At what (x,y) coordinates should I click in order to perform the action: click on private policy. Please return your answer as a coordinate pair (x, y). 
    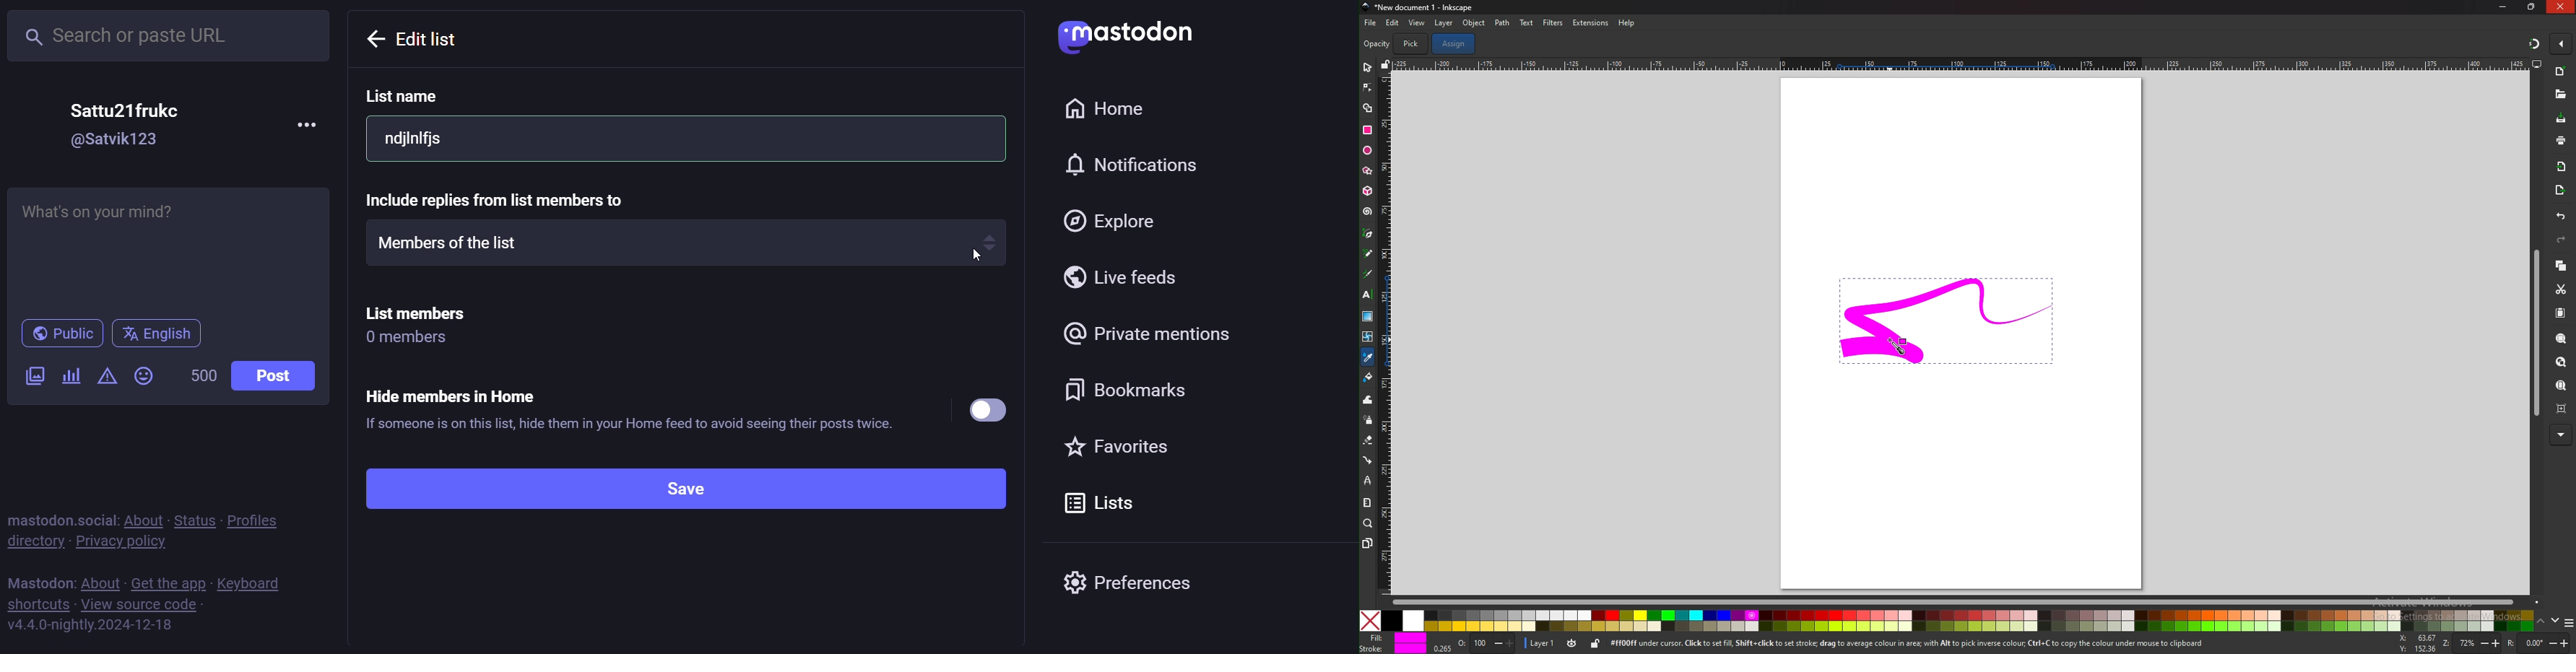
    Looking at the image, I should click on (125, 542).